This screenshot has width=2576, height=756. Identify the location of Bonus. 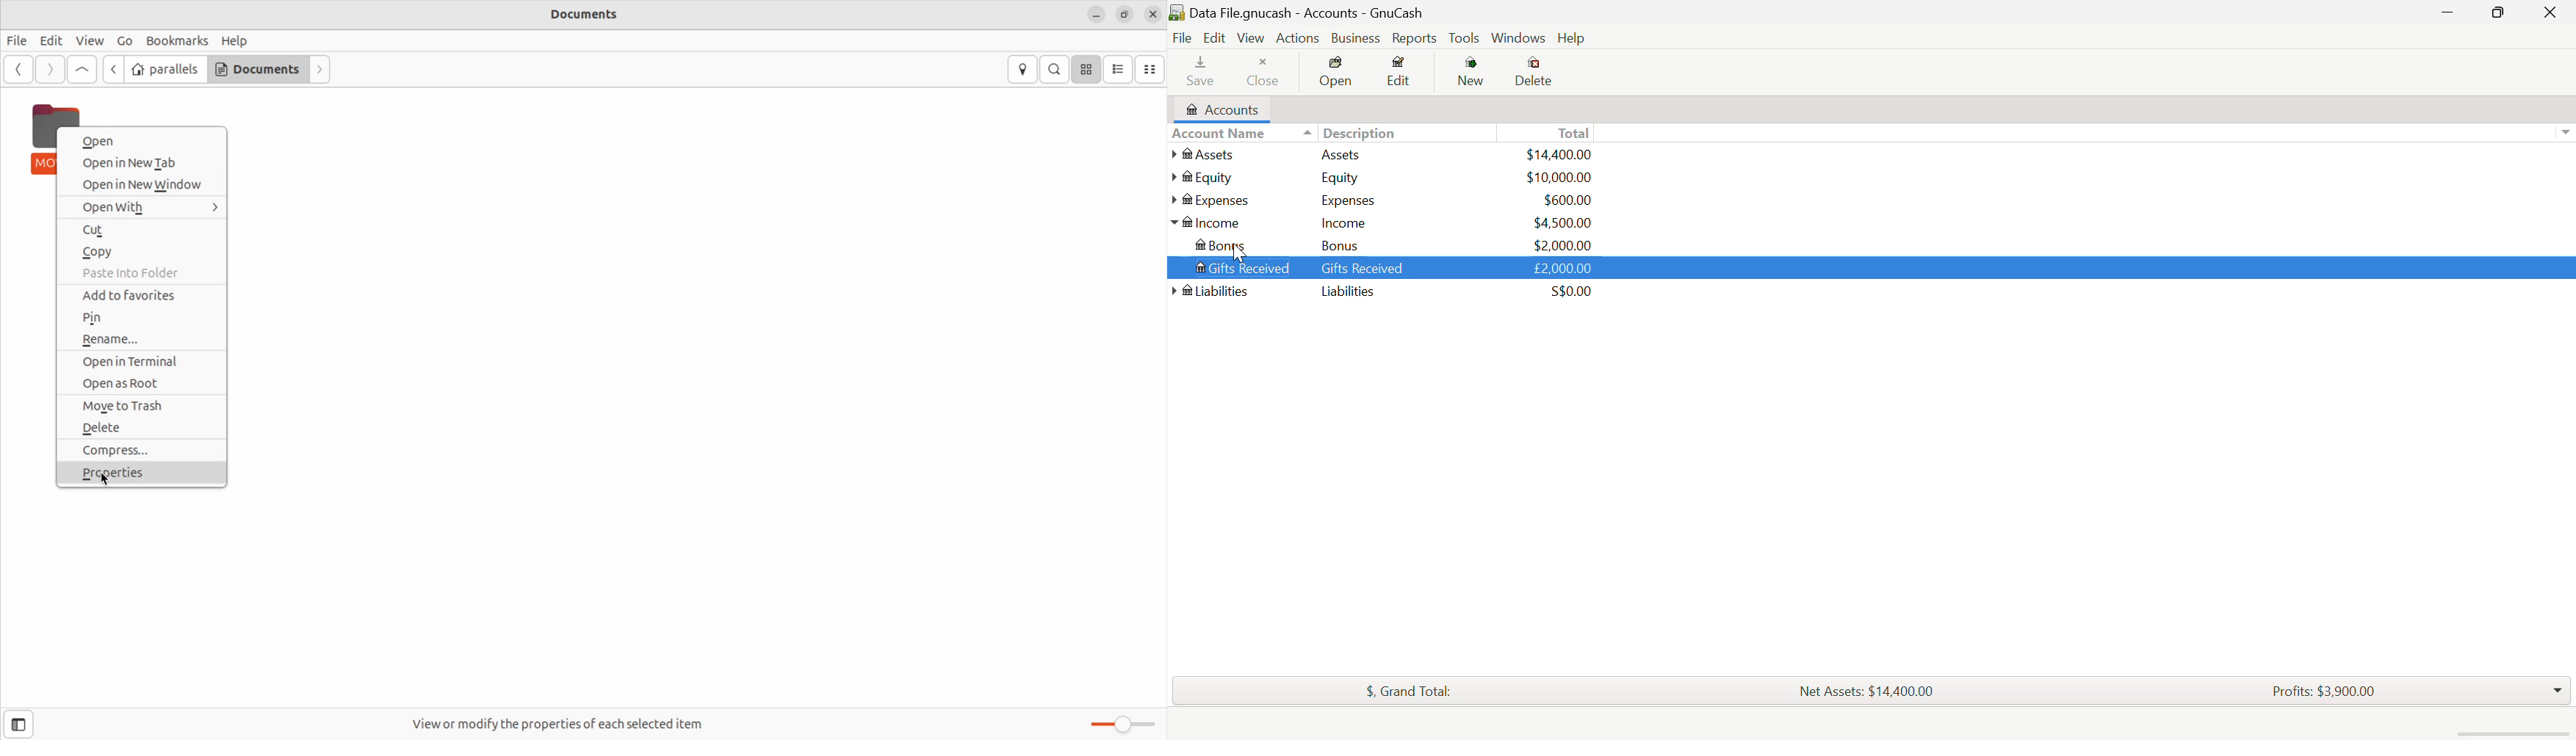
(1348, 246).